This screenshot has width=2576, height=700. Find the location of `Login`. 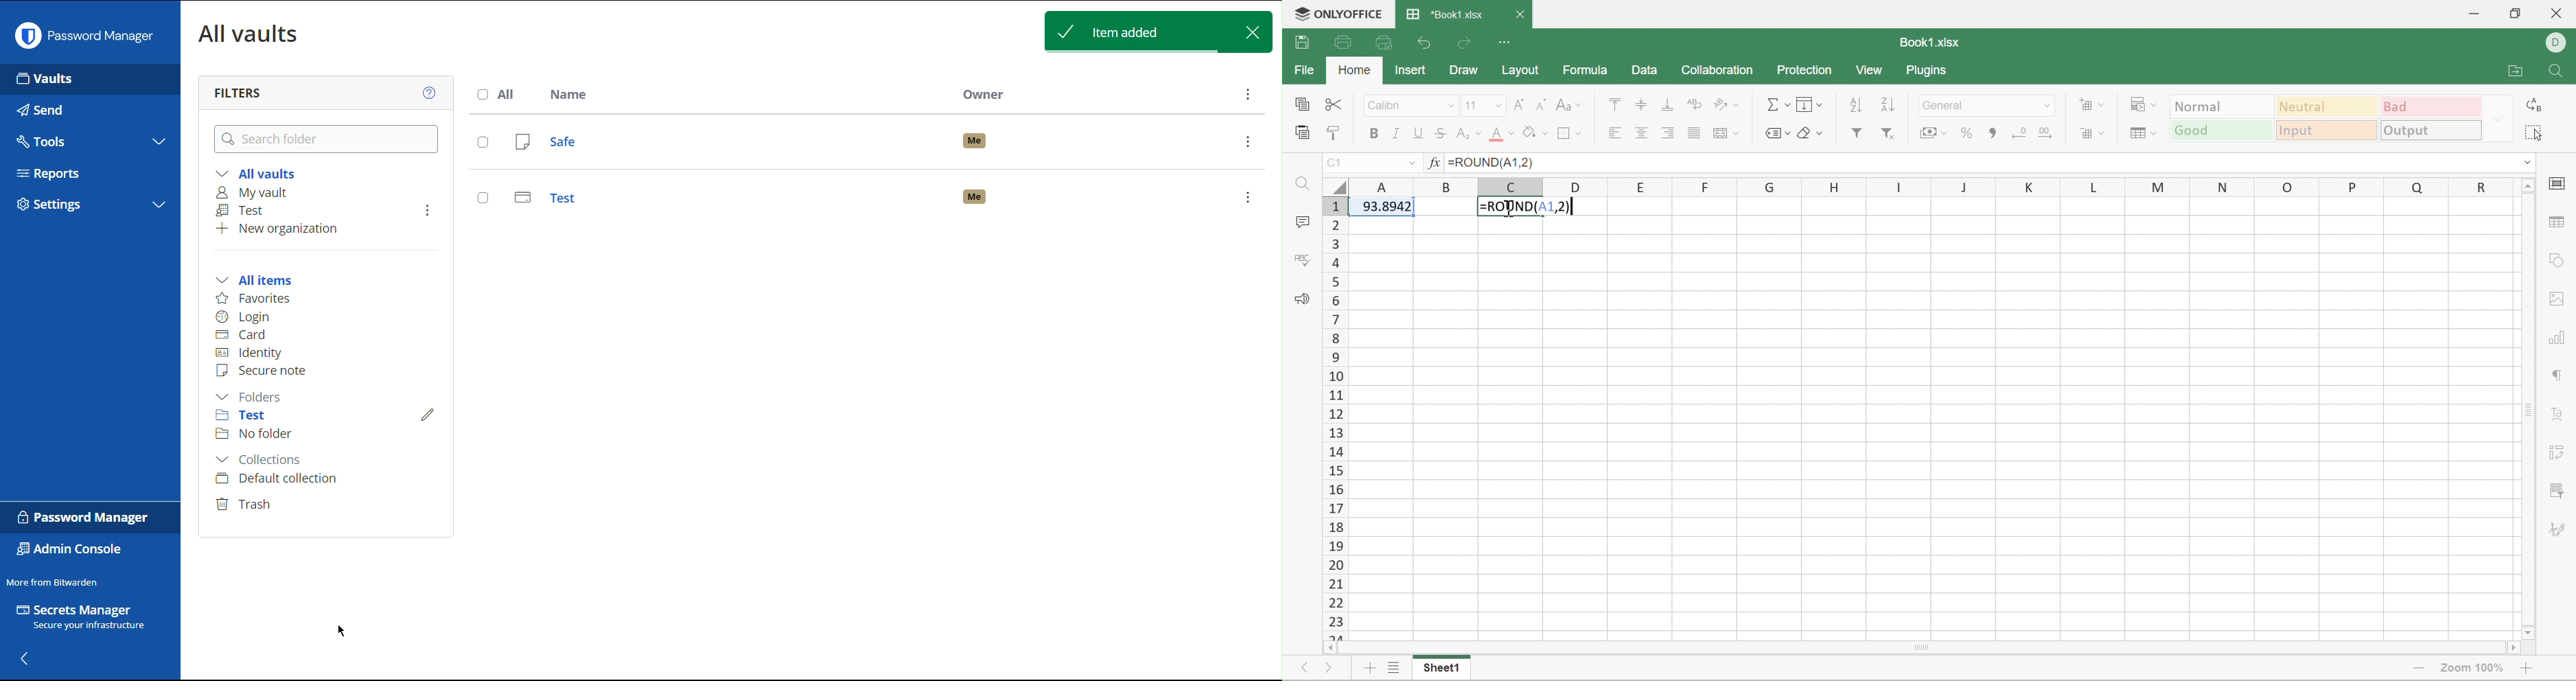

Login is located at coordinates (243, 315).